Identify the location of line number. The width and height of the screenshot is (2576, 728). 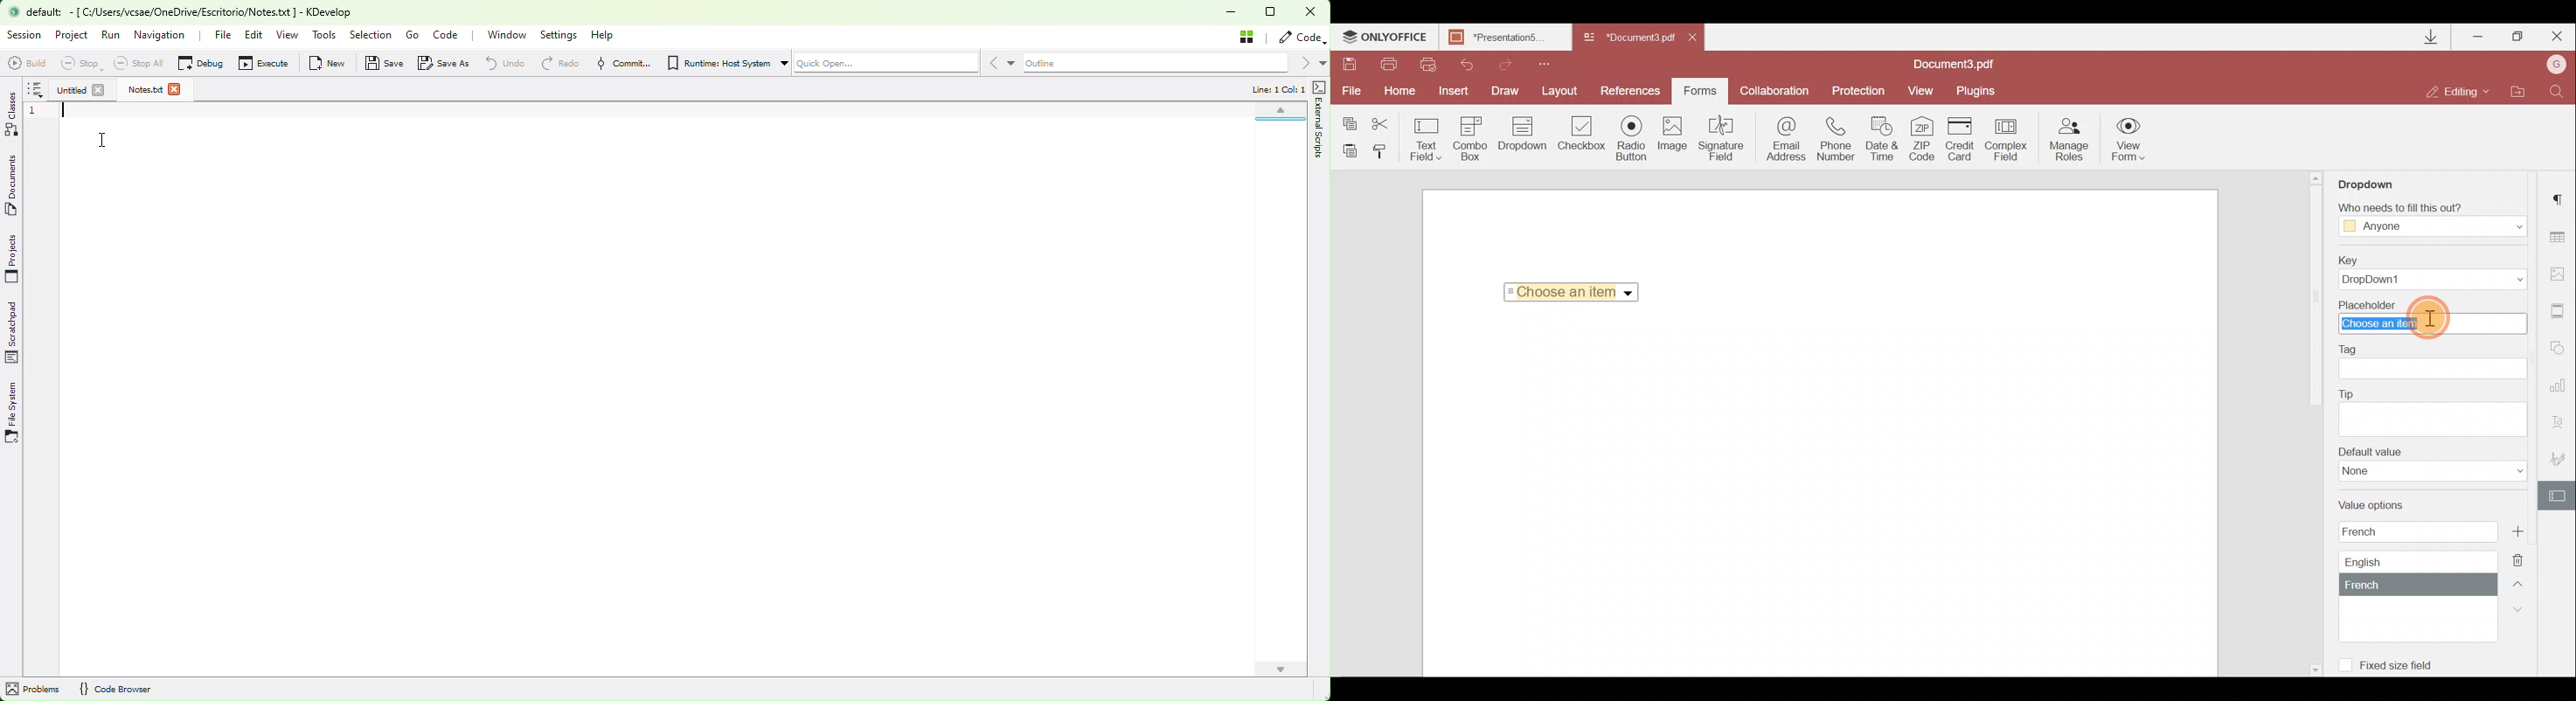
(36, 113).